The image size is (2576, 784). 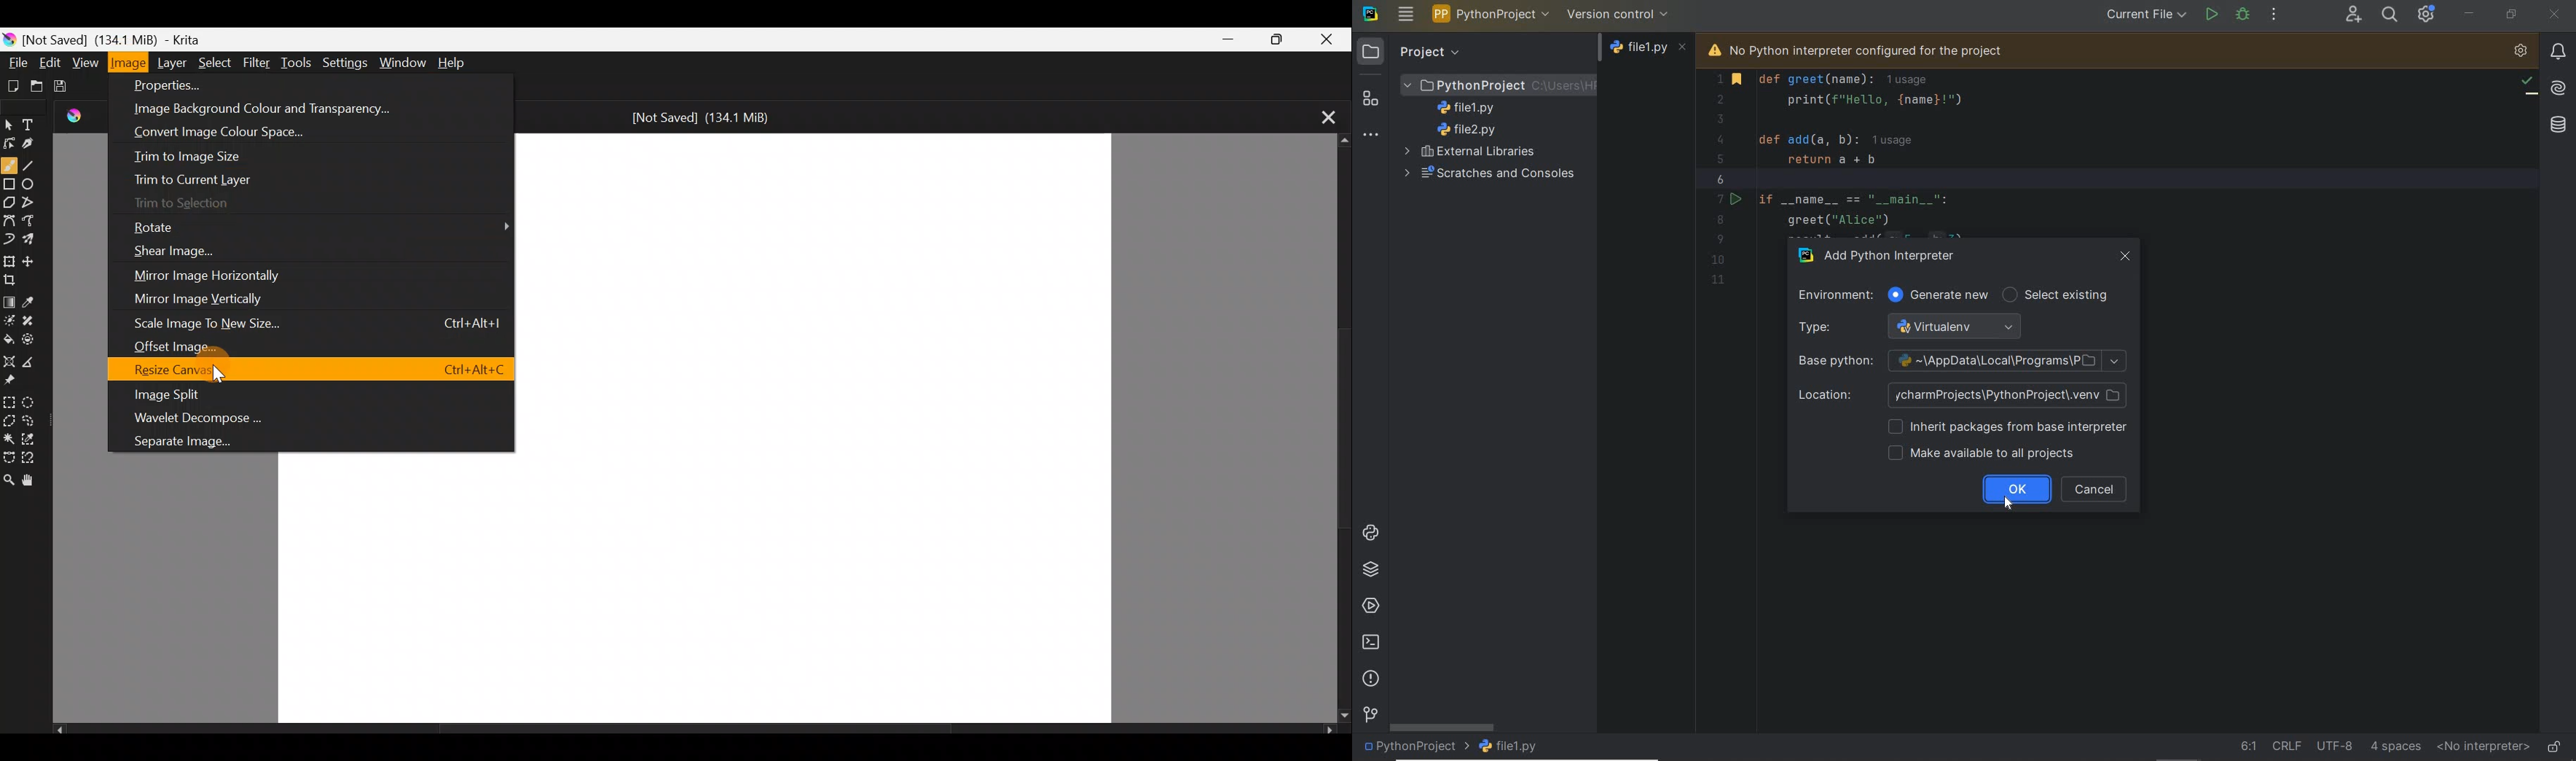 What do you see at coordinates (2390, 14) in the screenshot?
I see `search everywhere` at bounding box center [2390, 14].